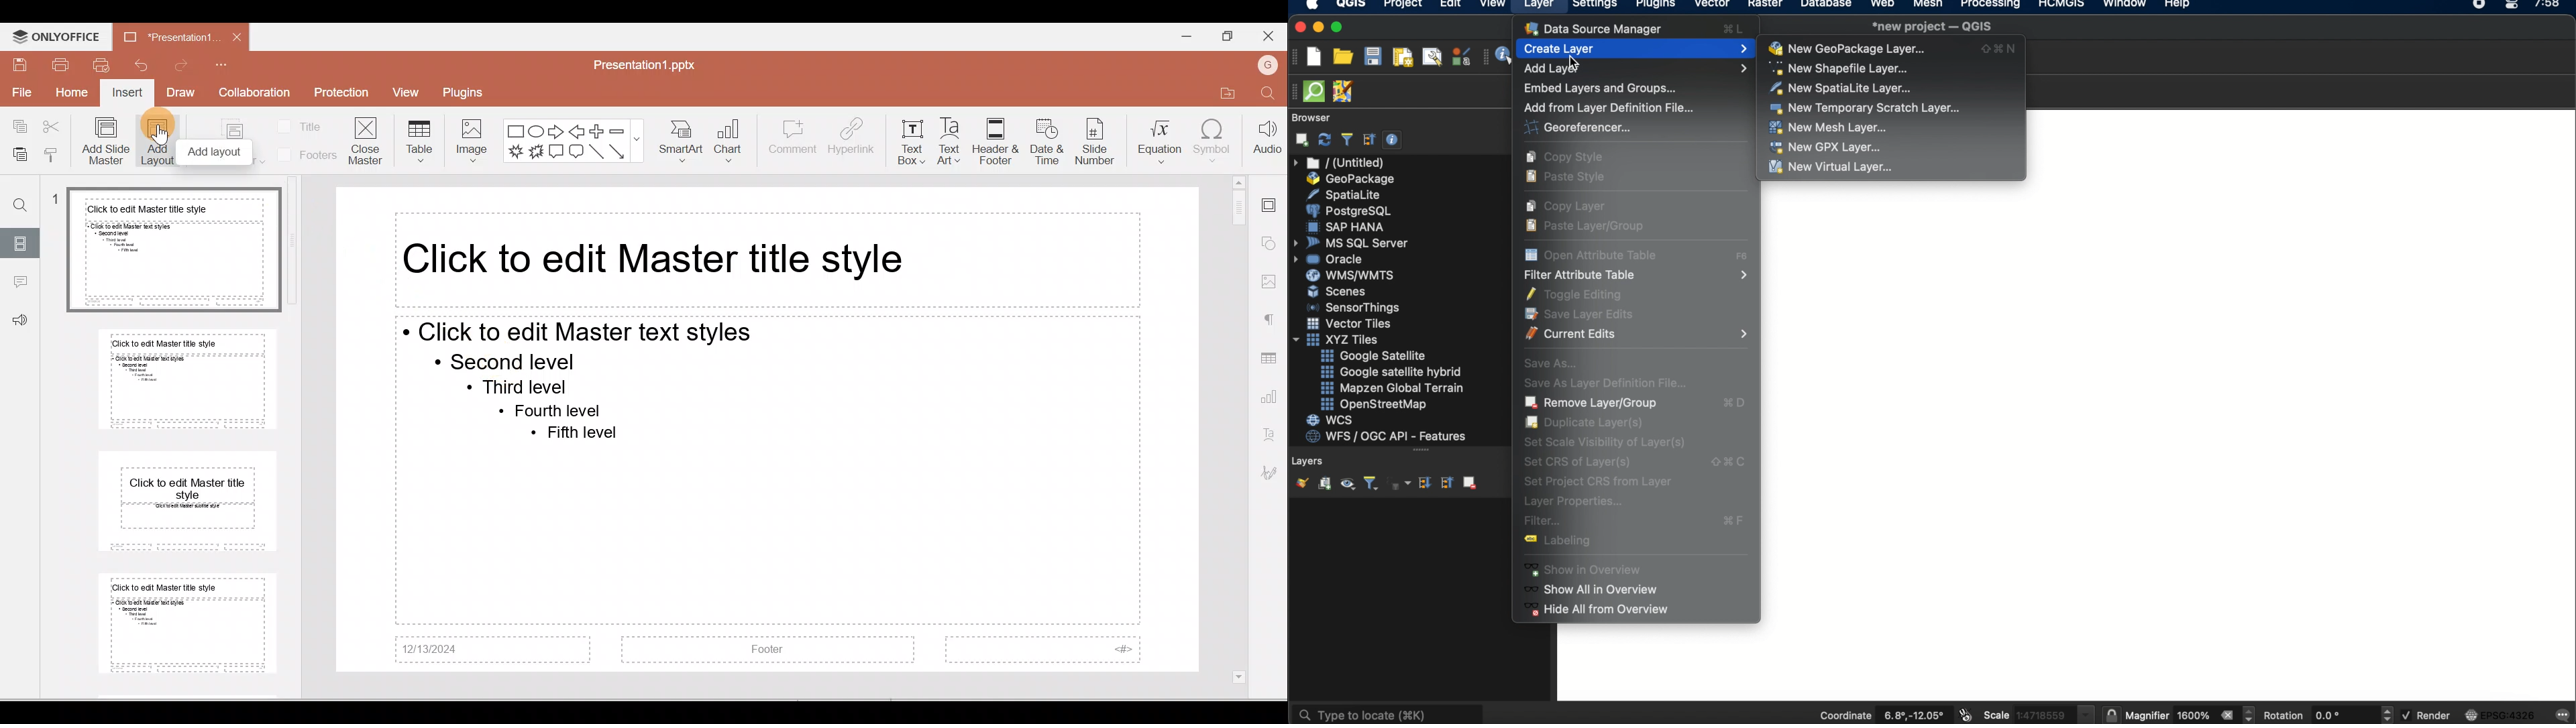 The width and height of the screenshot is (2576, 728). What do you see at coordinates (51, 152) in the screenshot?
I see `Copy formatting` at bounding box center [51, 152].